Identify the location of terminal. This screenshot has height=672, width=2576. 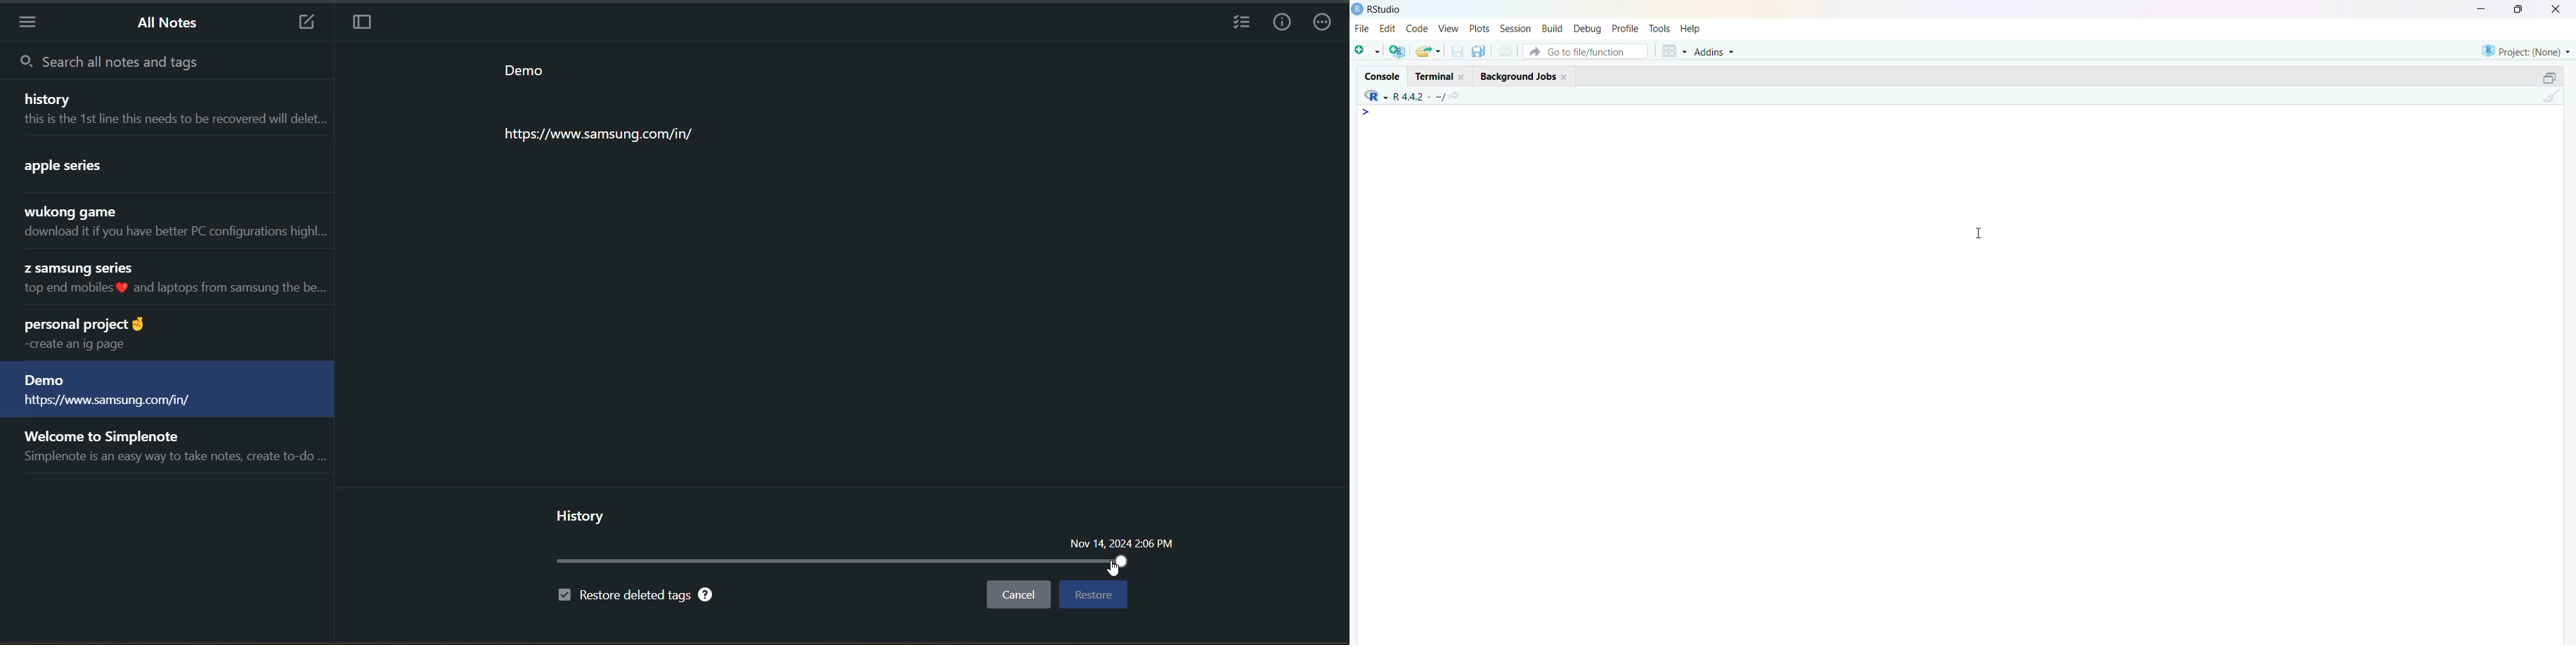
(1434, 77).